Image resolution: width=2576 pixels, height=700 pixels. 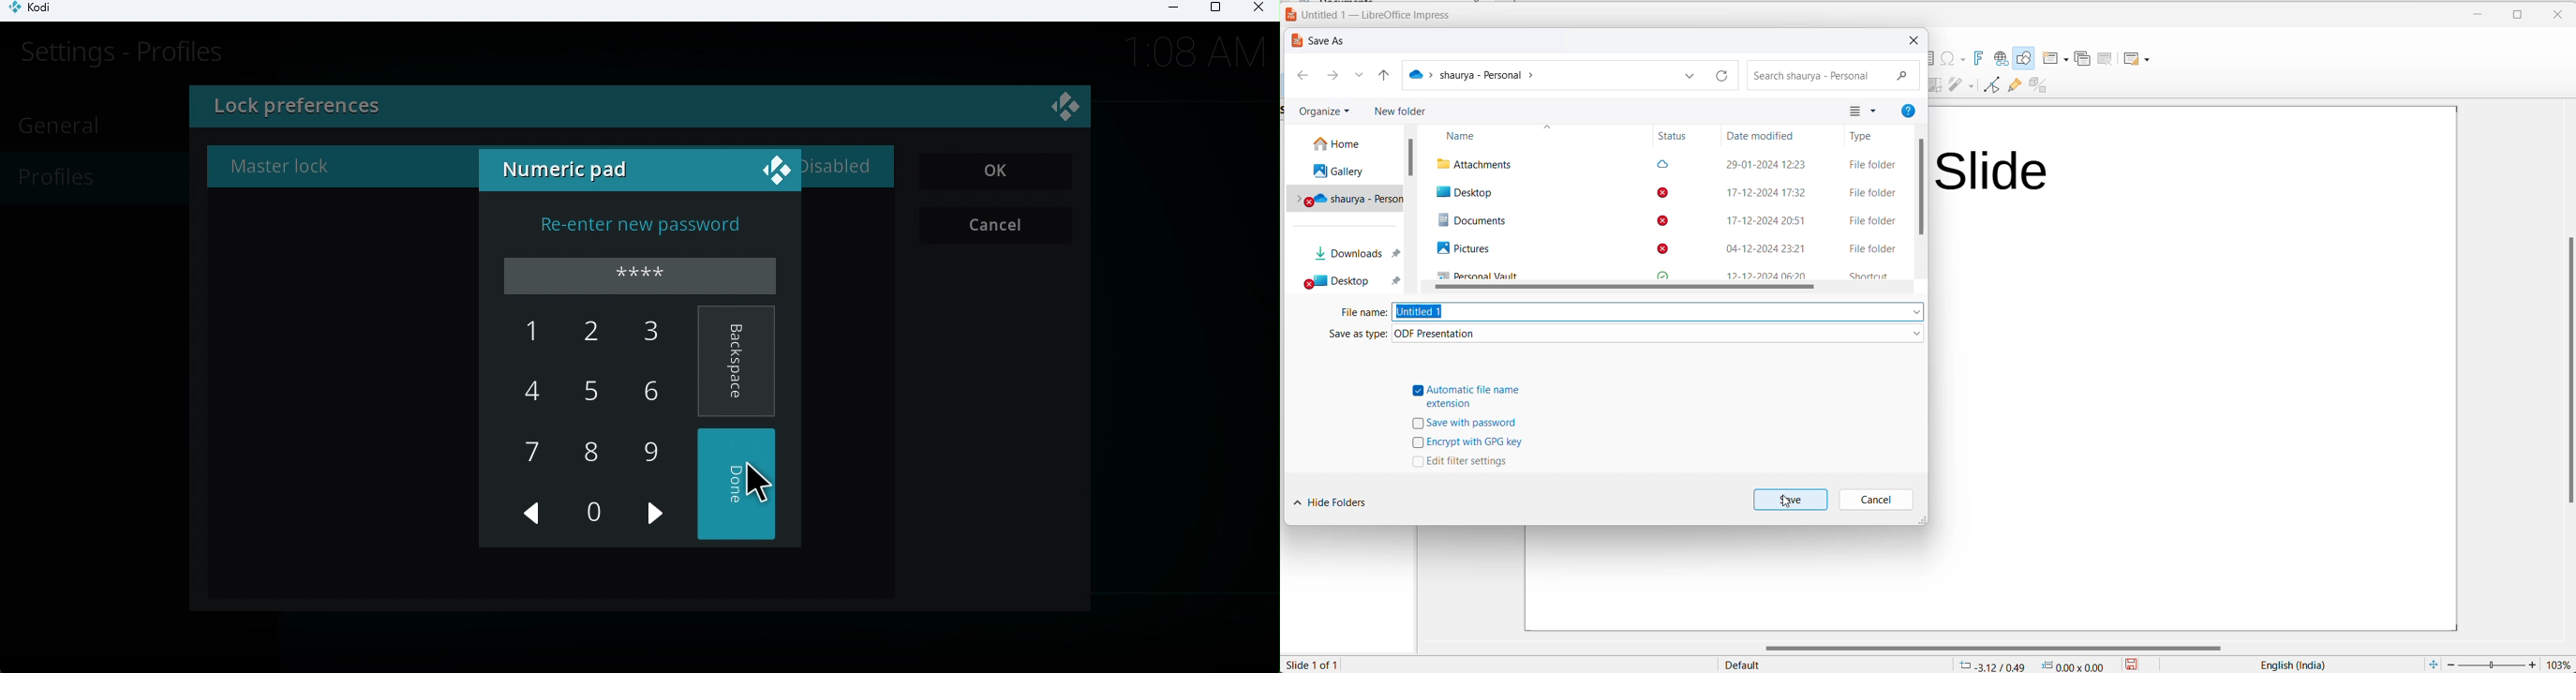 What do you see at coordinates (533, 456) in the screenshot?
I see `7` at bounding box center [533, 456].